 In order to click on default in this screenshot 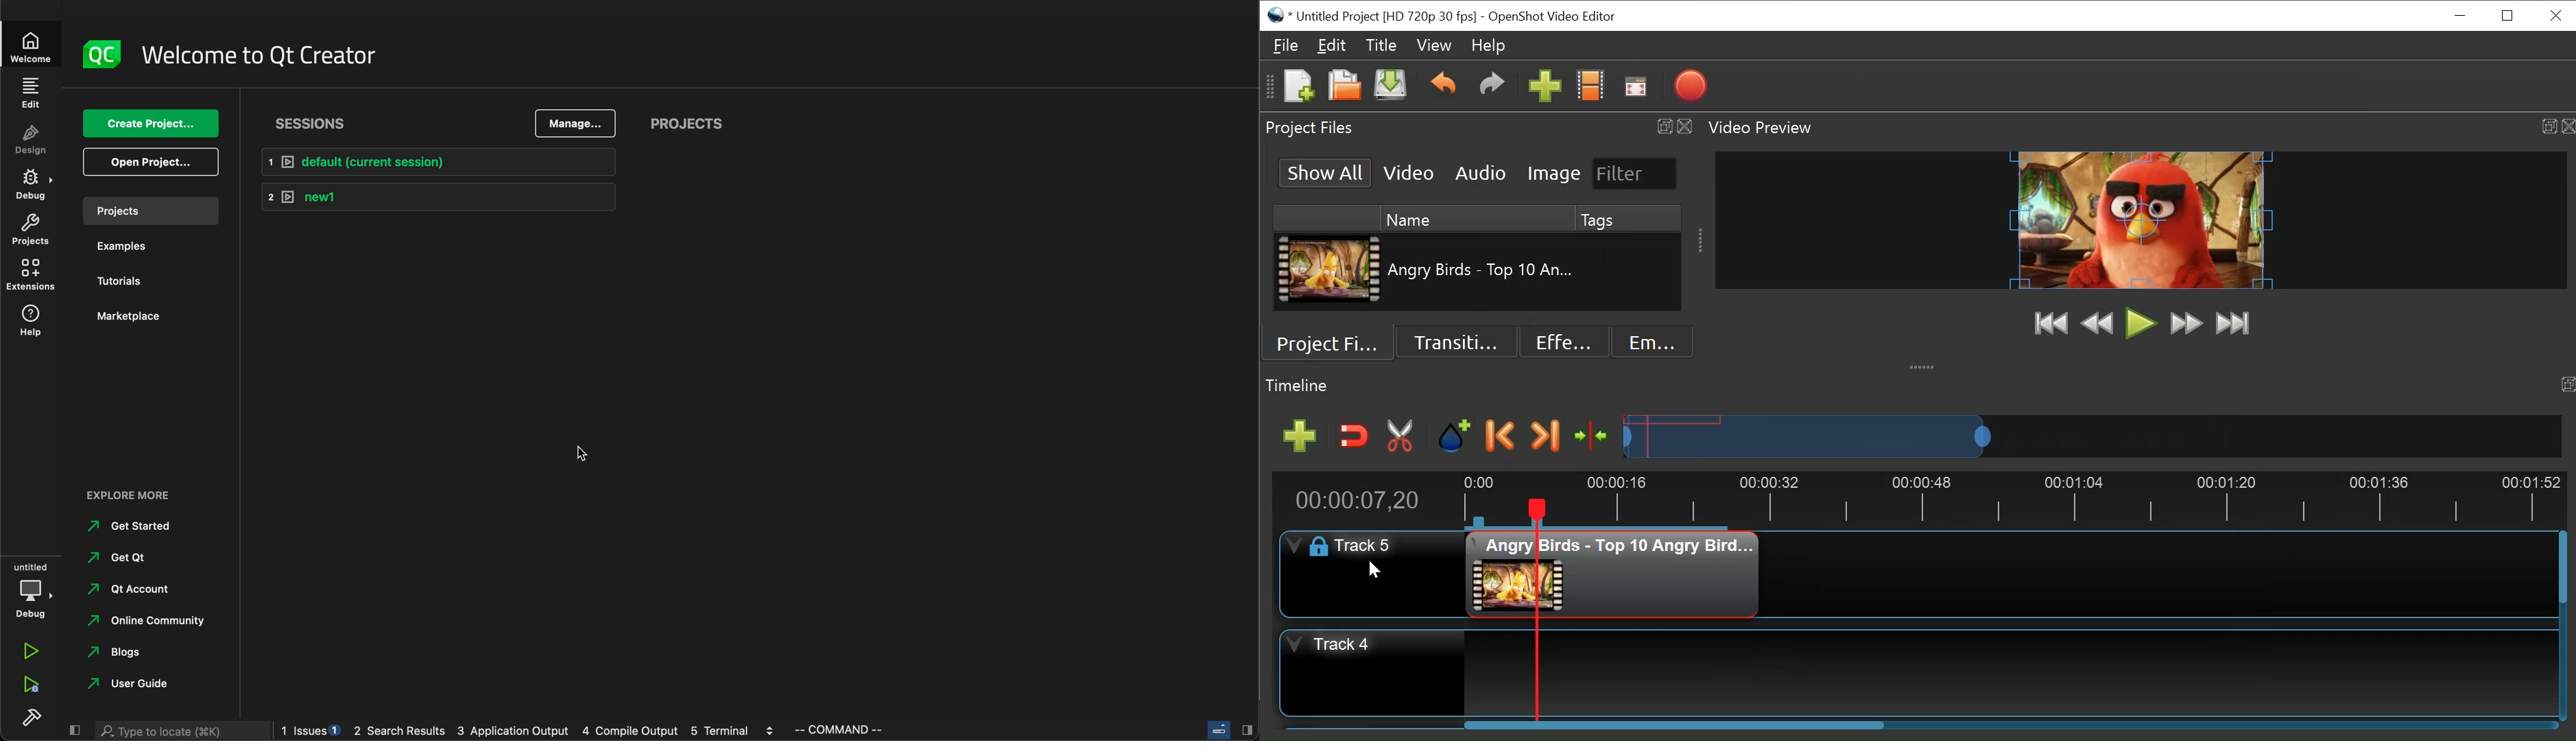, I will do `click(448, 161)`.